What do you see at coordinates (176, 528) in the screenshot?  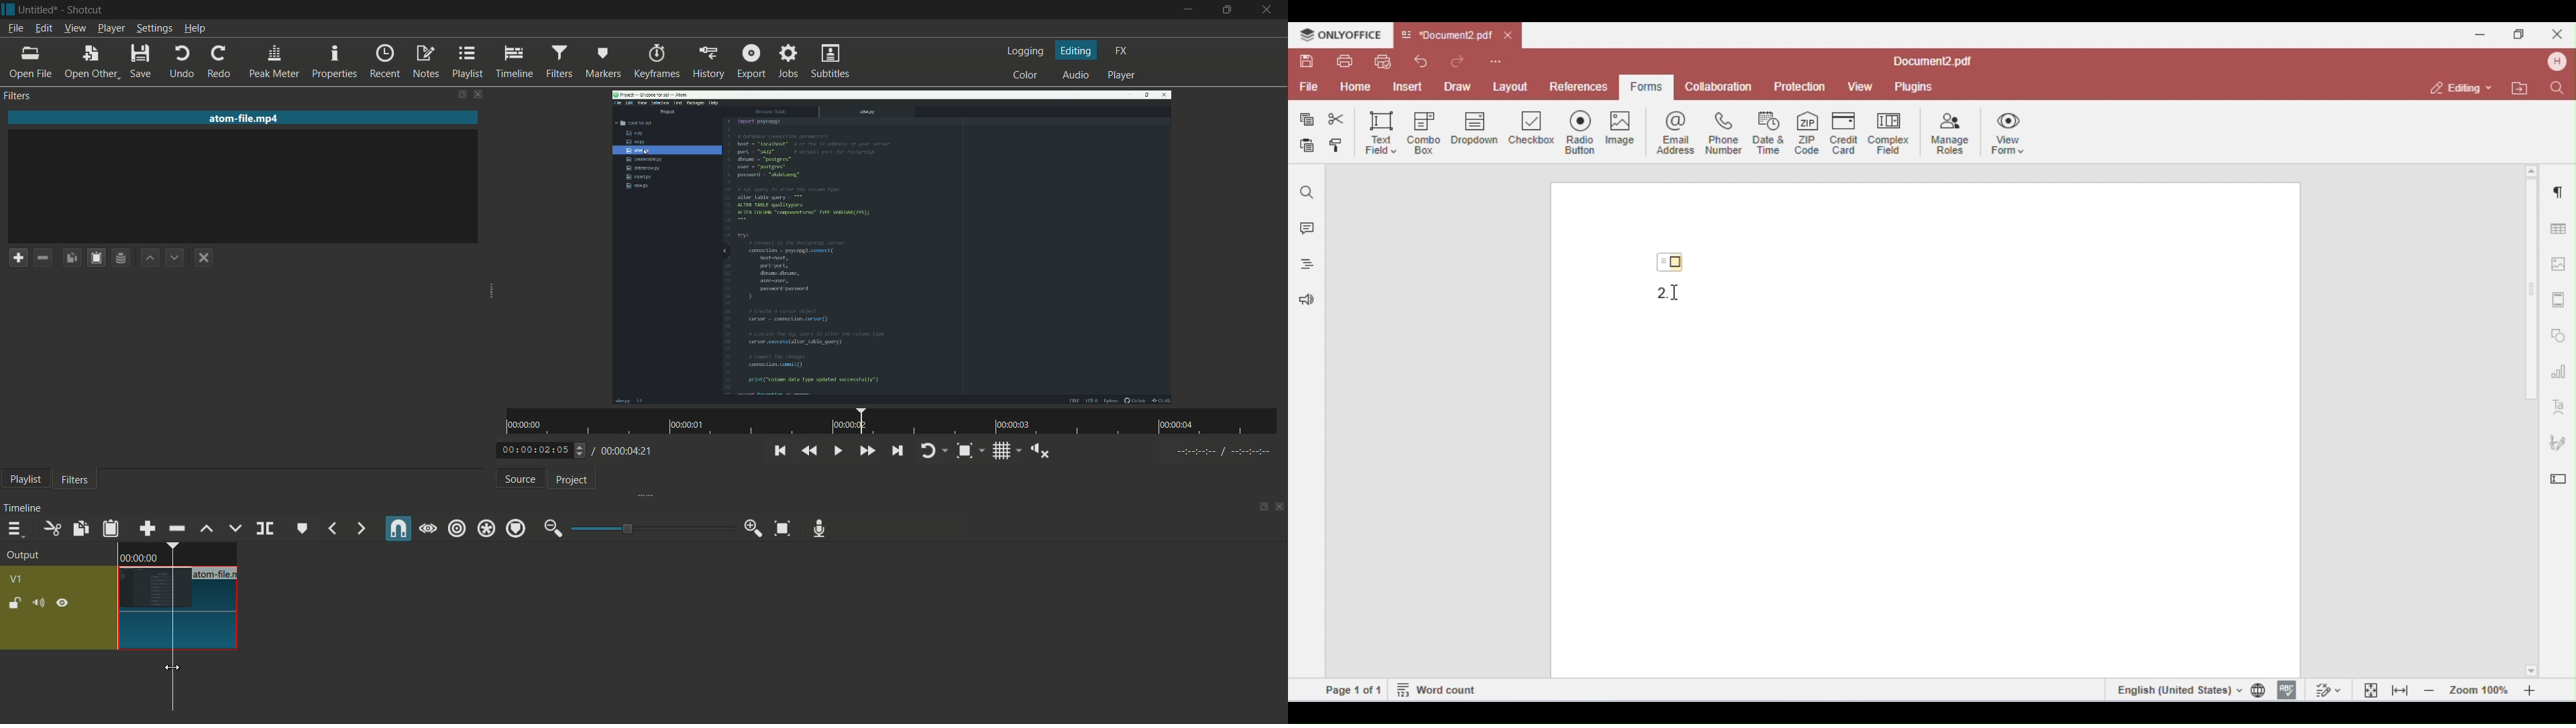 I see `ripple delete` at bounding box center [176, 528].